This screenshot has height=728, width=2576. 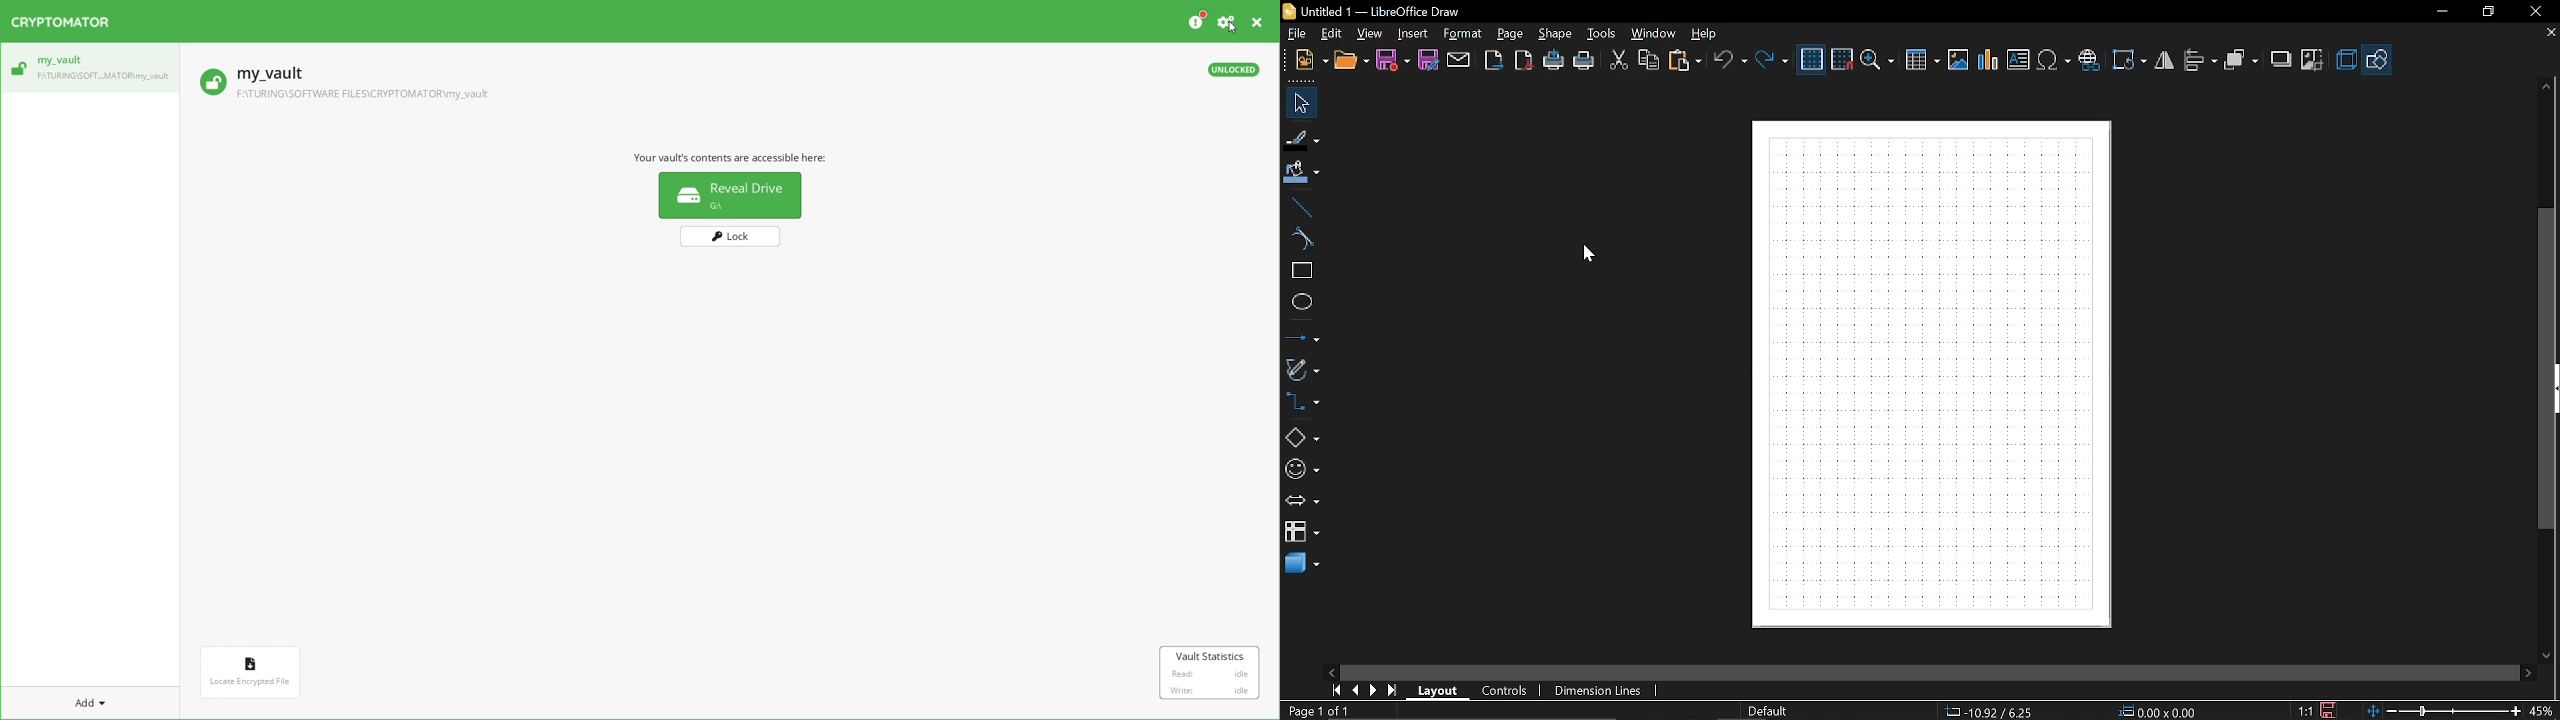 What do you see at coordinates (2557, 389) in the screenshot?
I see `hide, expand ` at bounding box center [2557, 389].